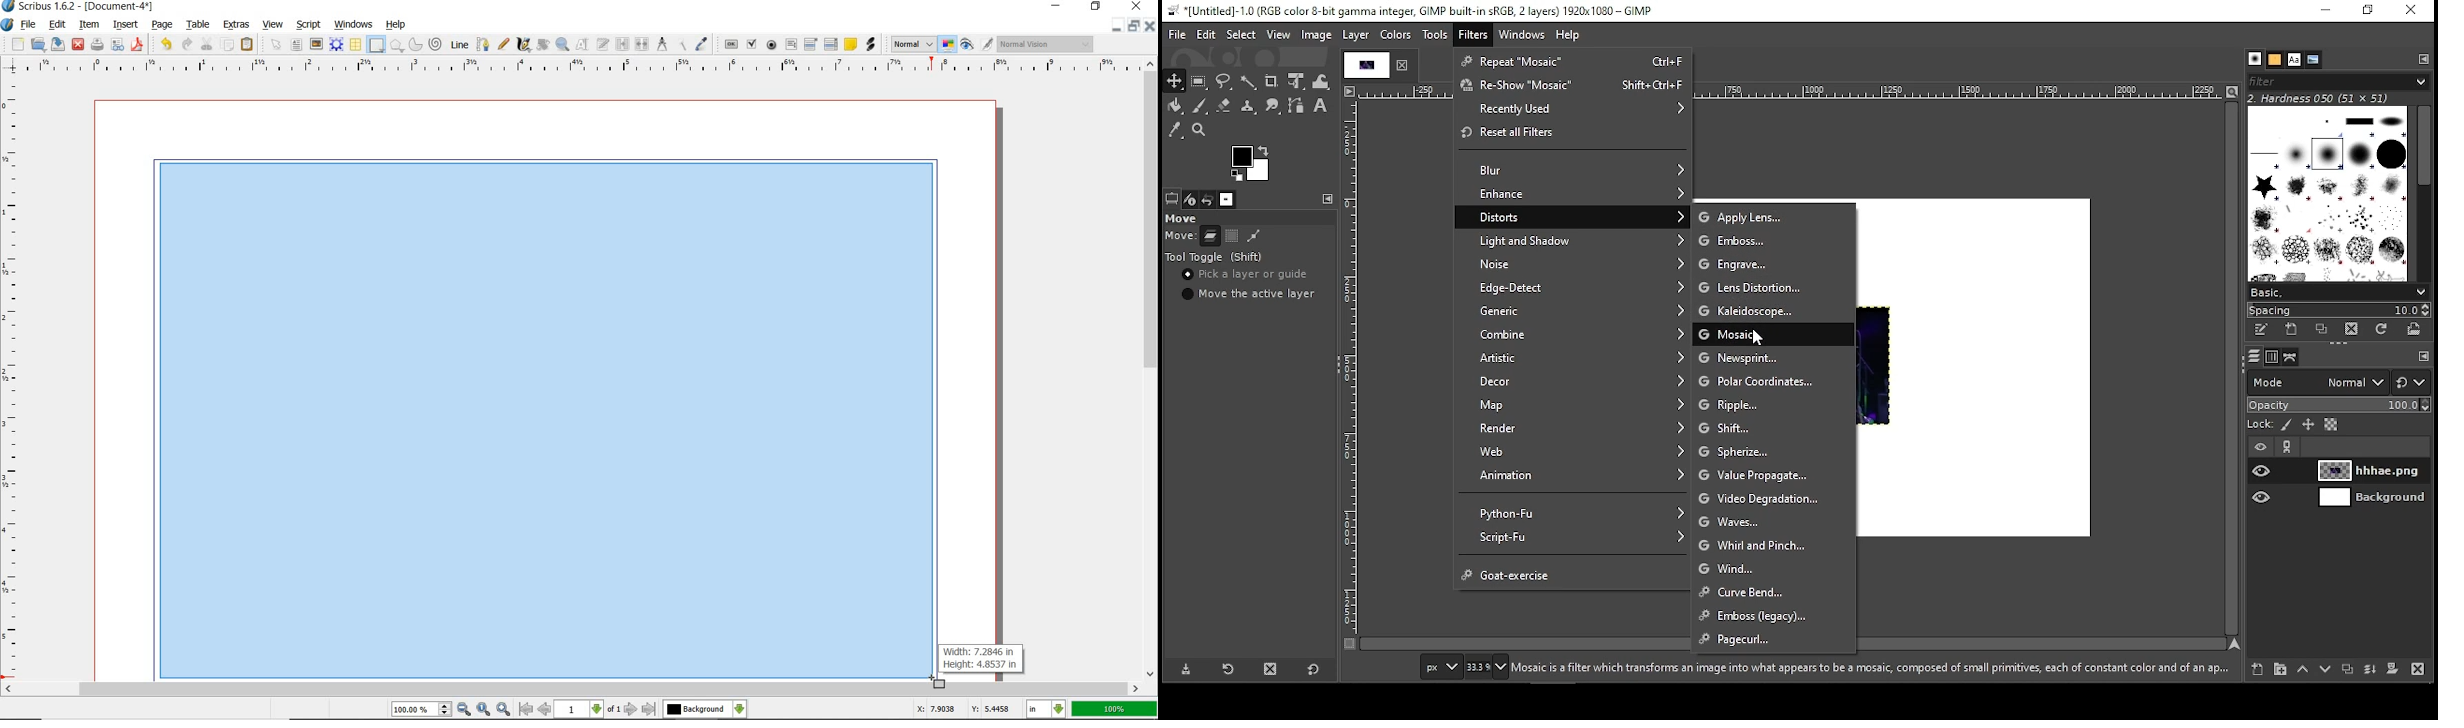  Describe the element at coordinates (1134, 26) in the screenshot. I see `restore` at that location.